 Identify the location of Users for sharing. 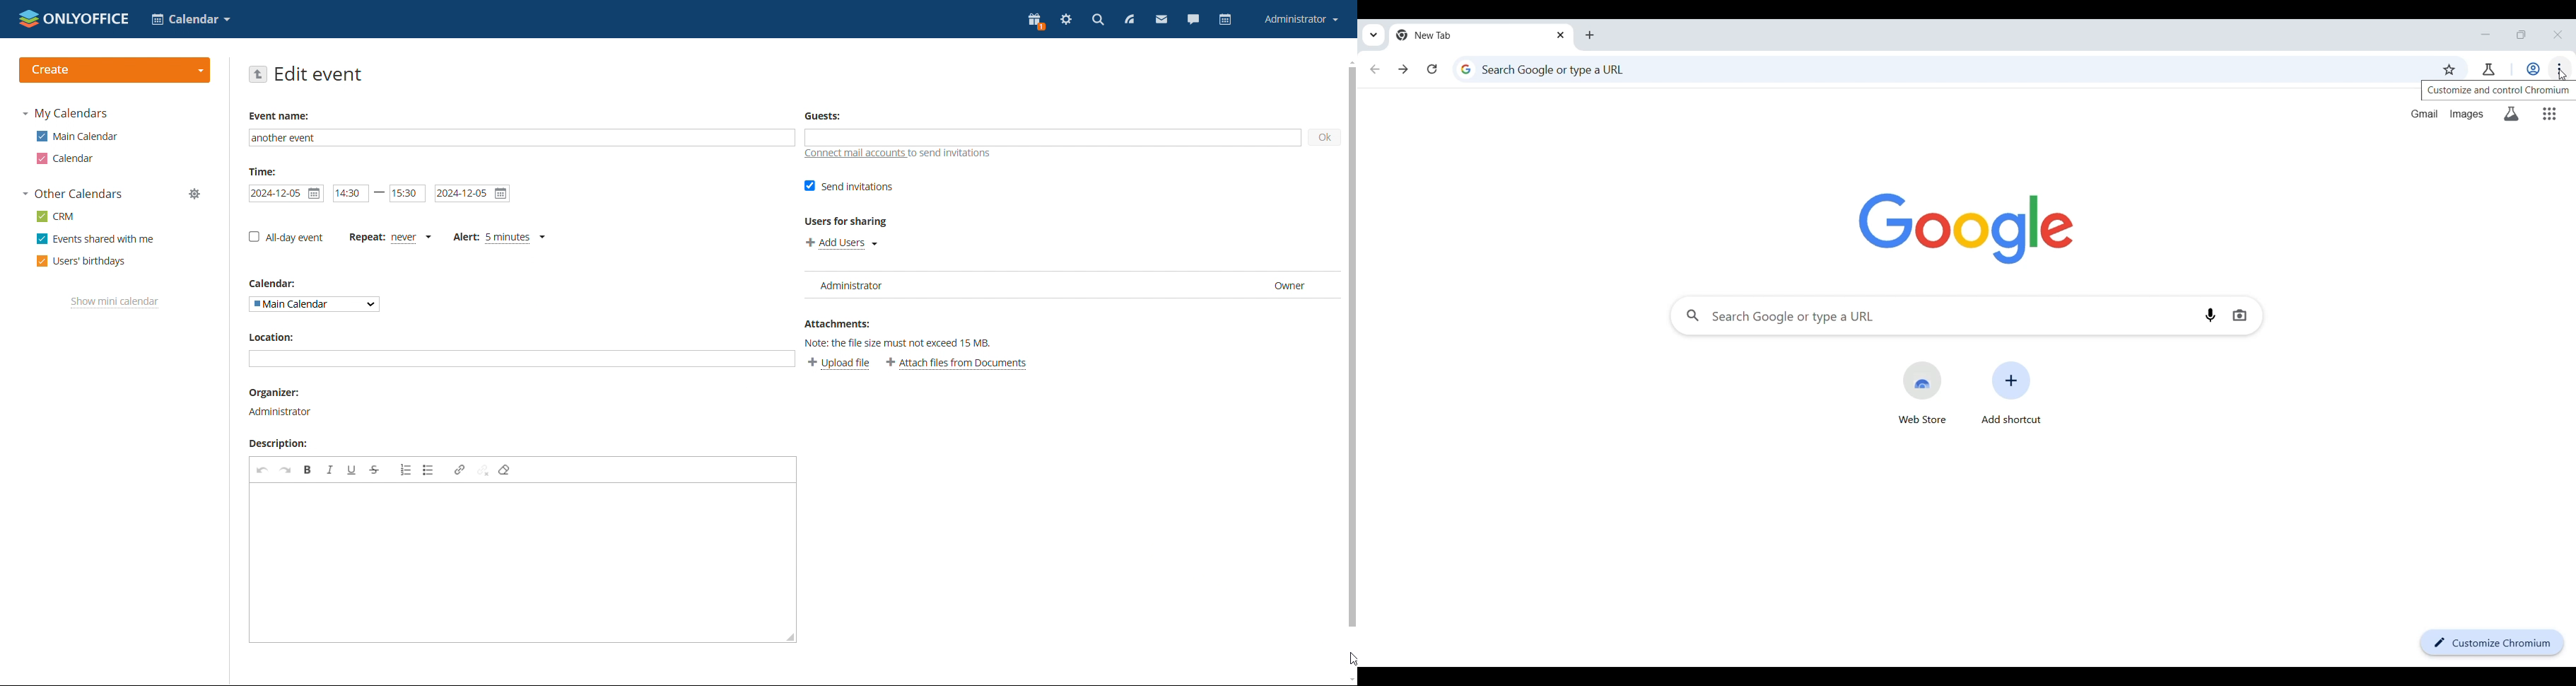
(848, 221).